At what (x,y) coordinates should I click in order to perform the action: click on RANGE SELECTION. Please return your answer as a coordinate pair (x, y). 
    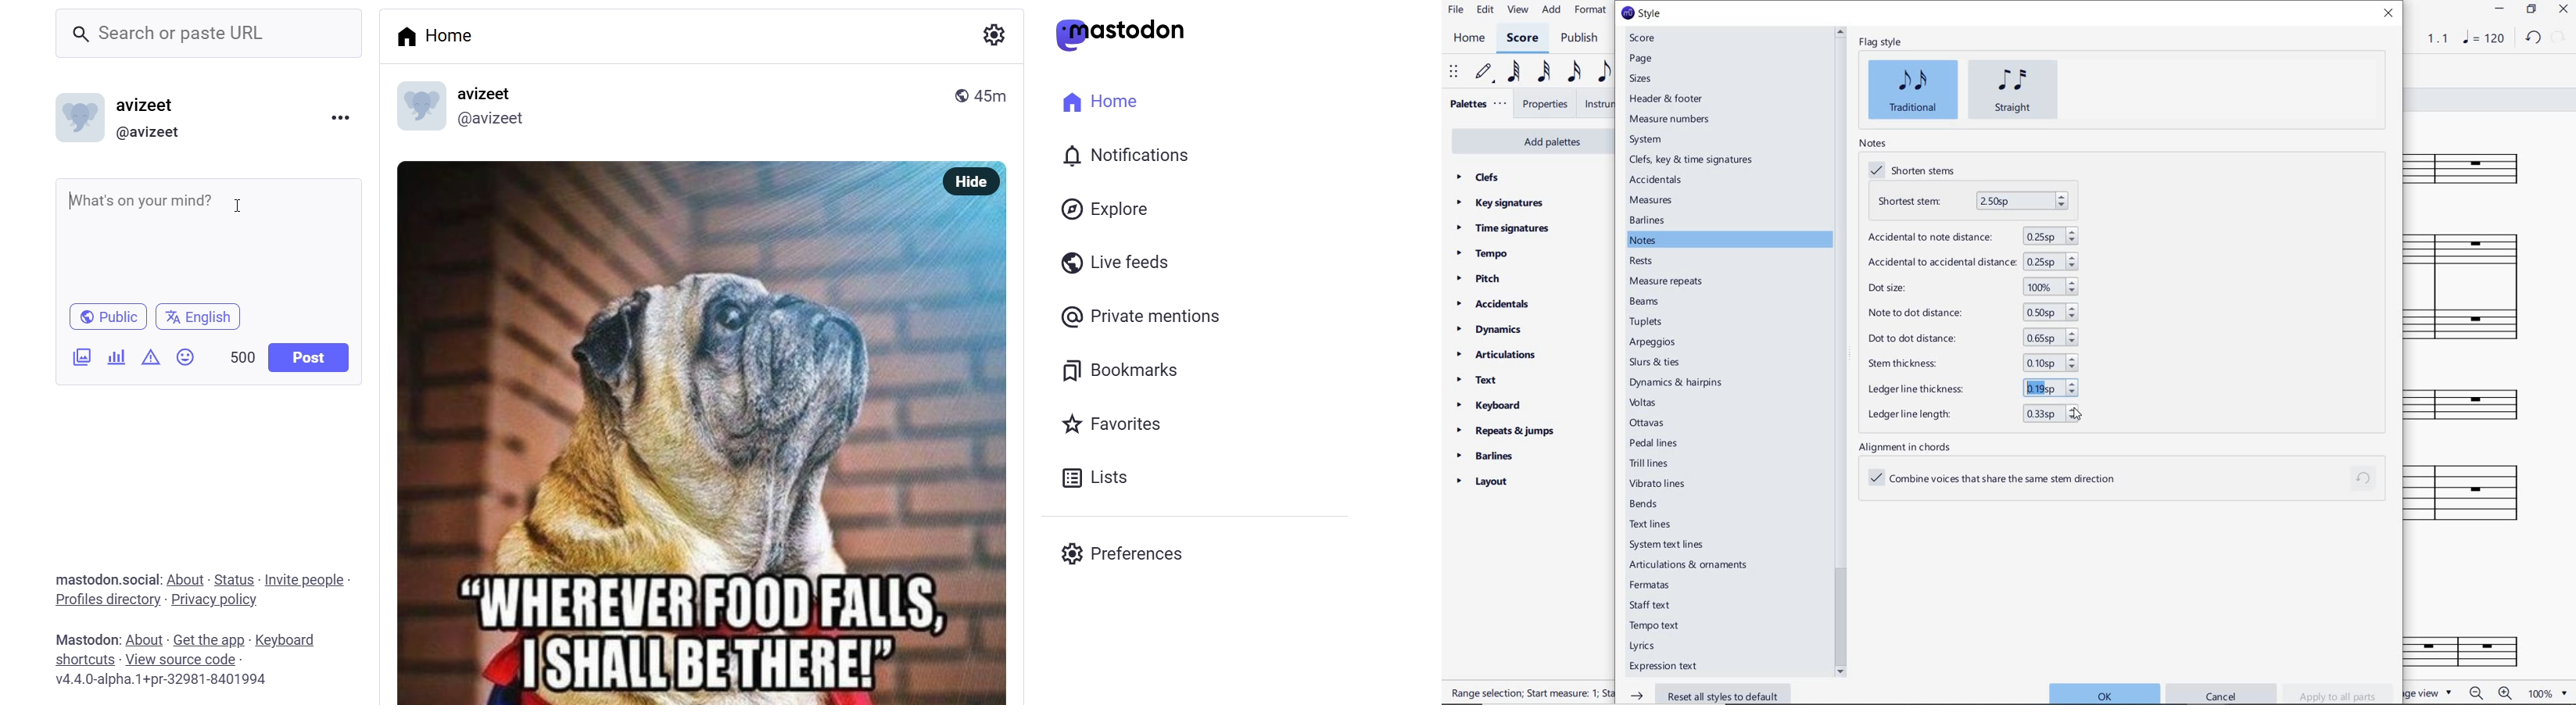
    Looking at the image, I should click on (1528, 694).